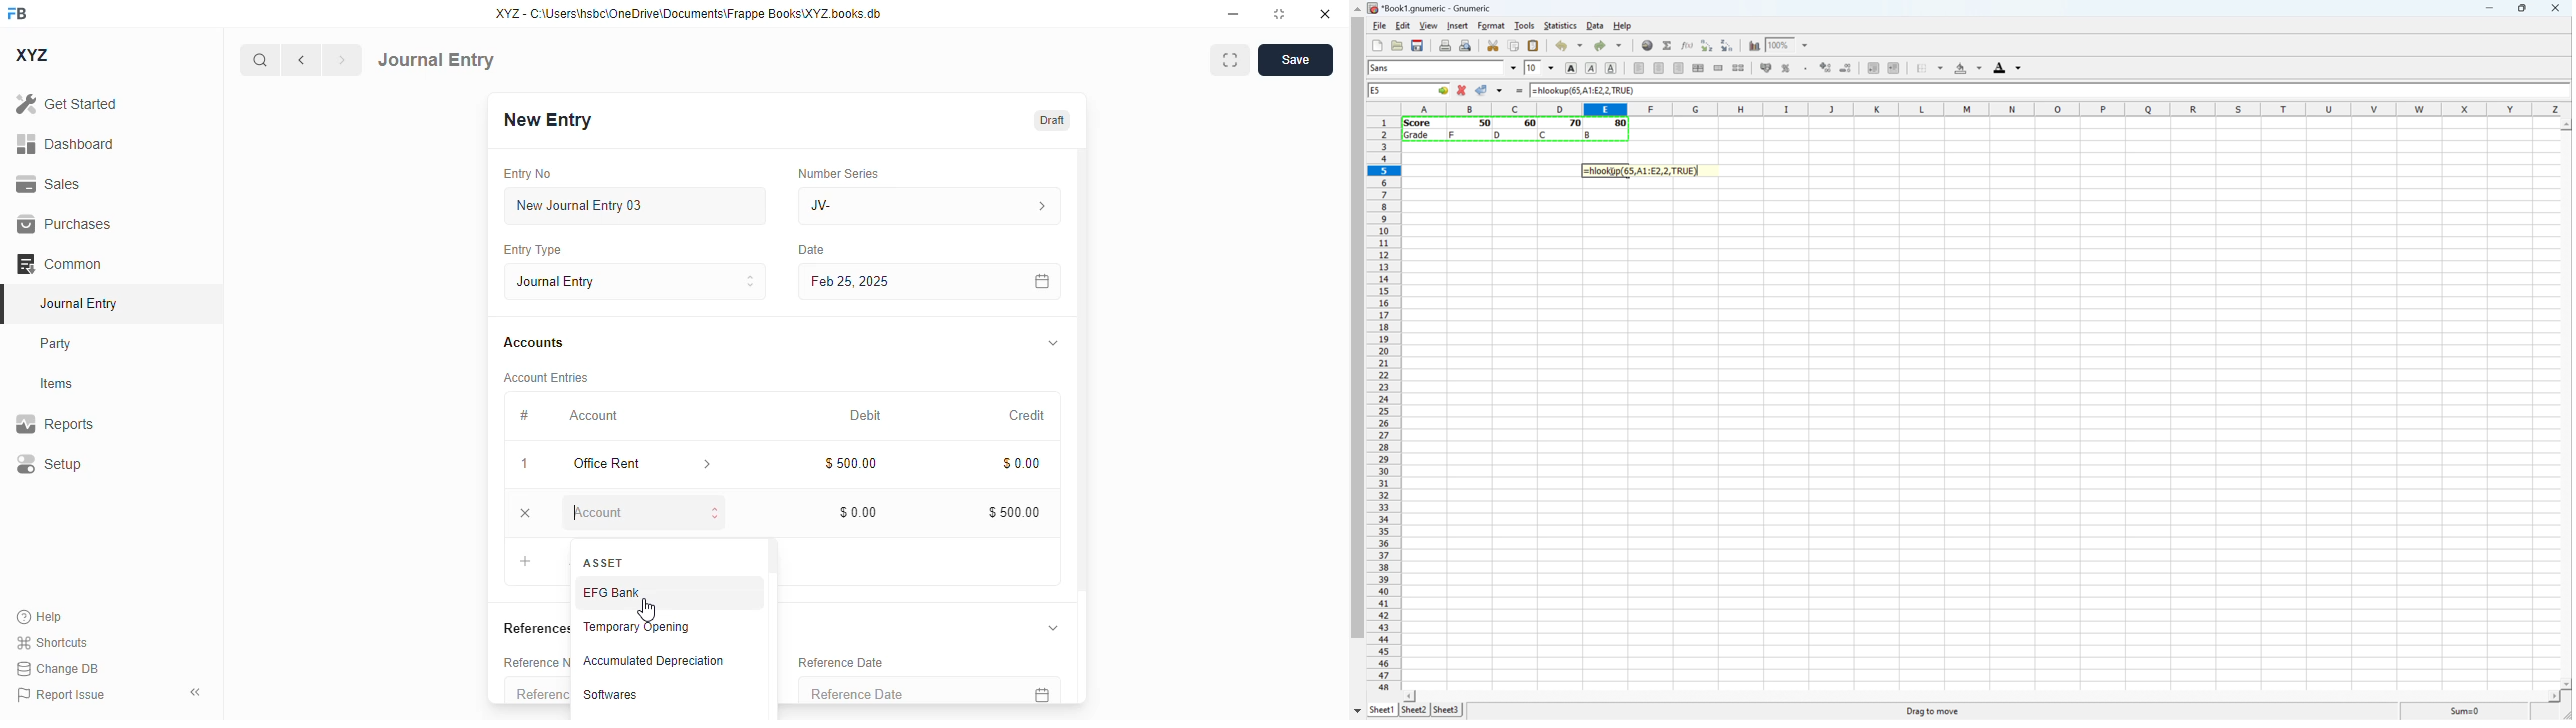 This screenshot has height=728, width=2576. Describe the element at coordinates (1647, 47) in the screenshot. I see `Insert Hyperlink` at that location.